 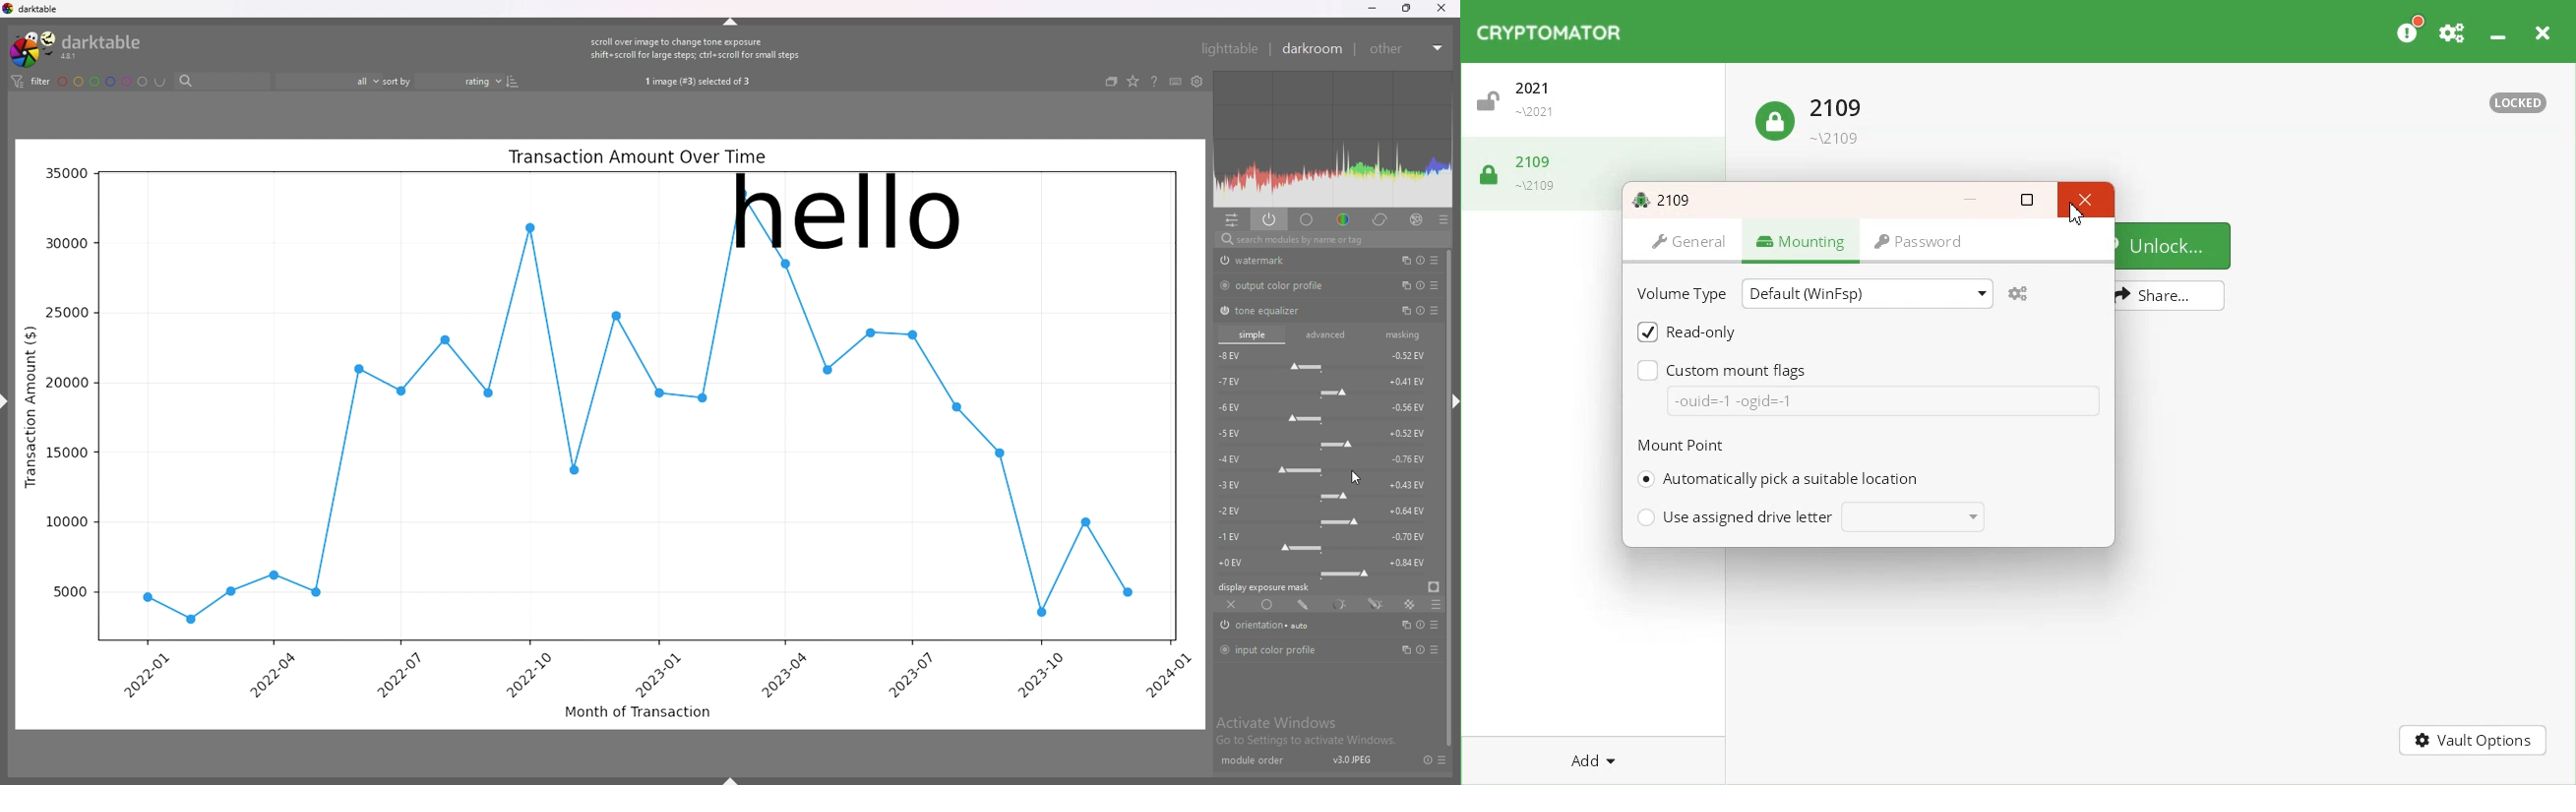 What do you see at coordinates (1112, 81) in the screenshot?
I see `collapse grouped images` at bounding box center [1112, 81].